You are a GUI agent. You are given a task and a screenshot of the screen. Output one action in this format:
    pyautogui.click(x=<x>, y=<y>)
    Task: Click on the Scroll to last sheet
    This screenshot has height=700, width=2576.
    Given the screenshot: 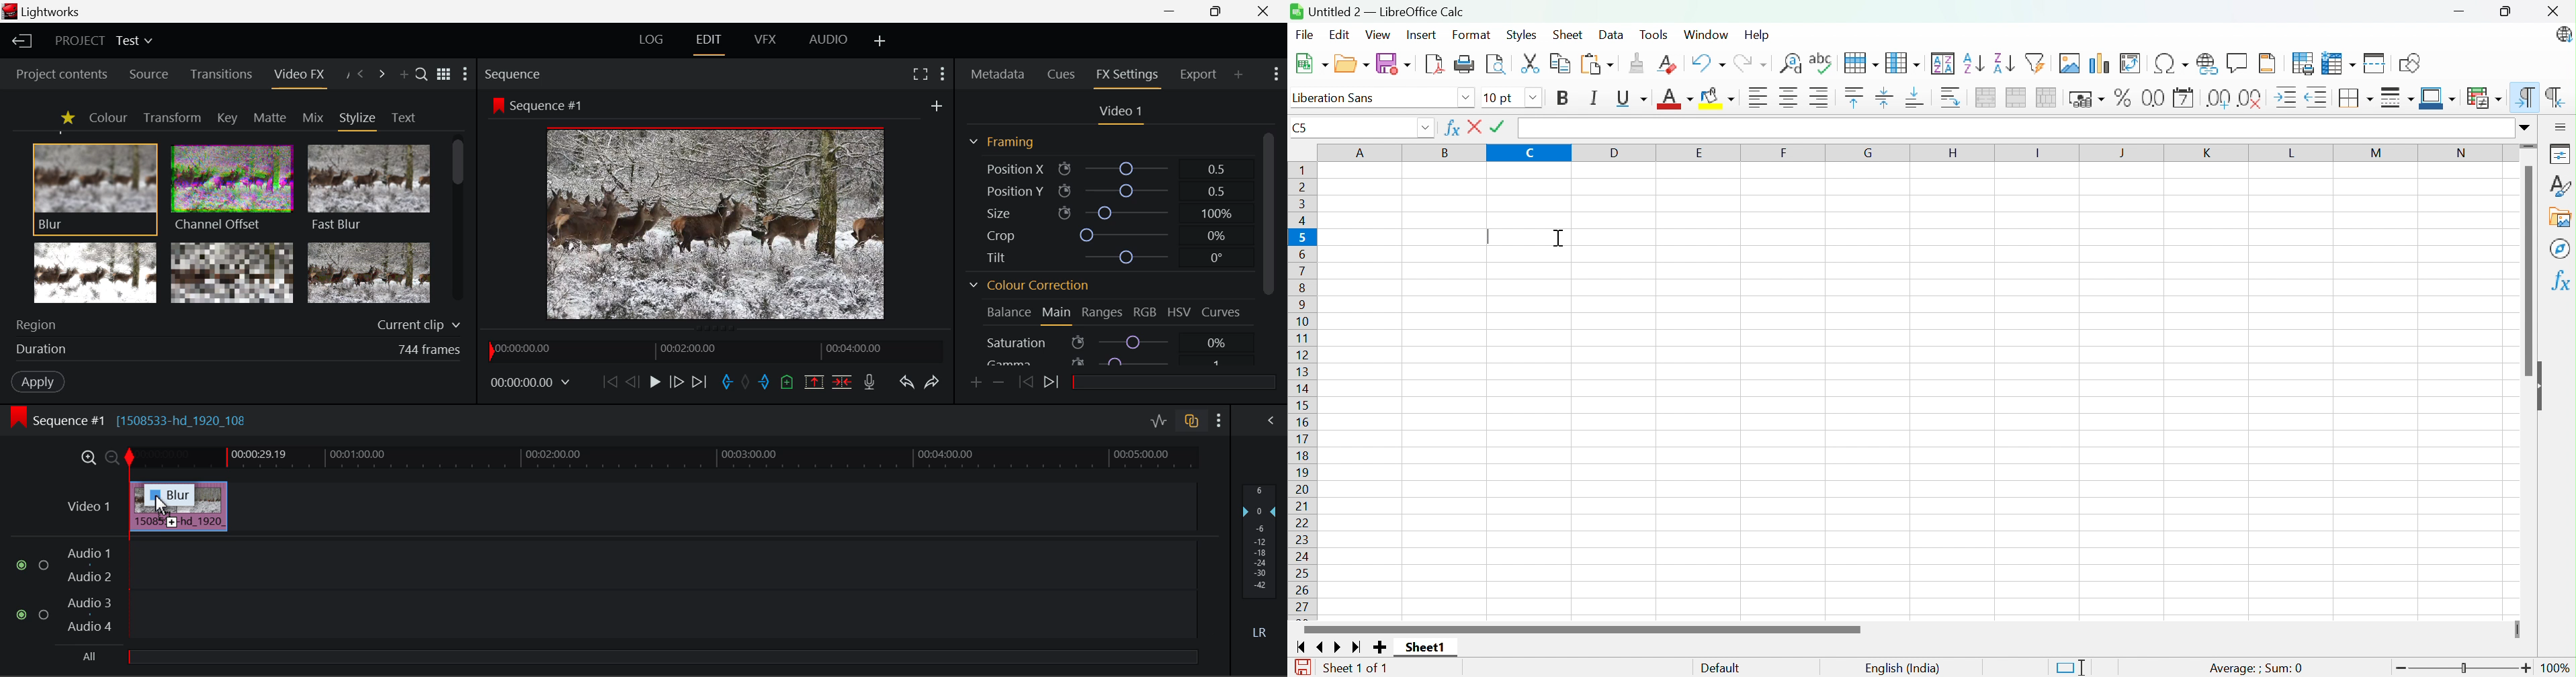 What is the action you would take?
    pyautogui.click(x=1359, y=647)
    